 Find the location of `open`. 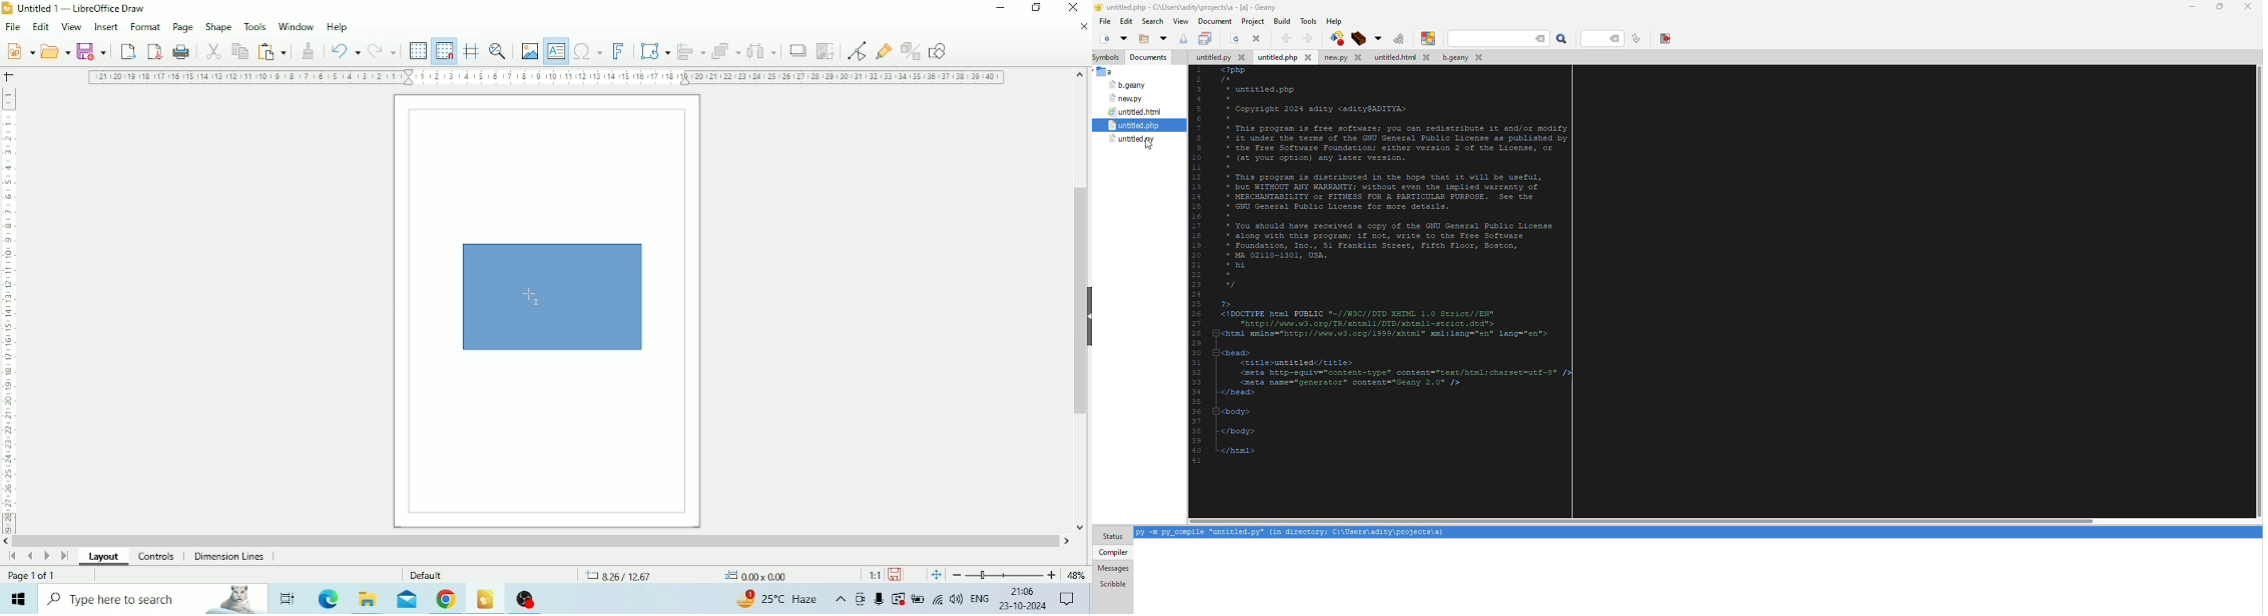

open is located at coordinates (1143, 40).